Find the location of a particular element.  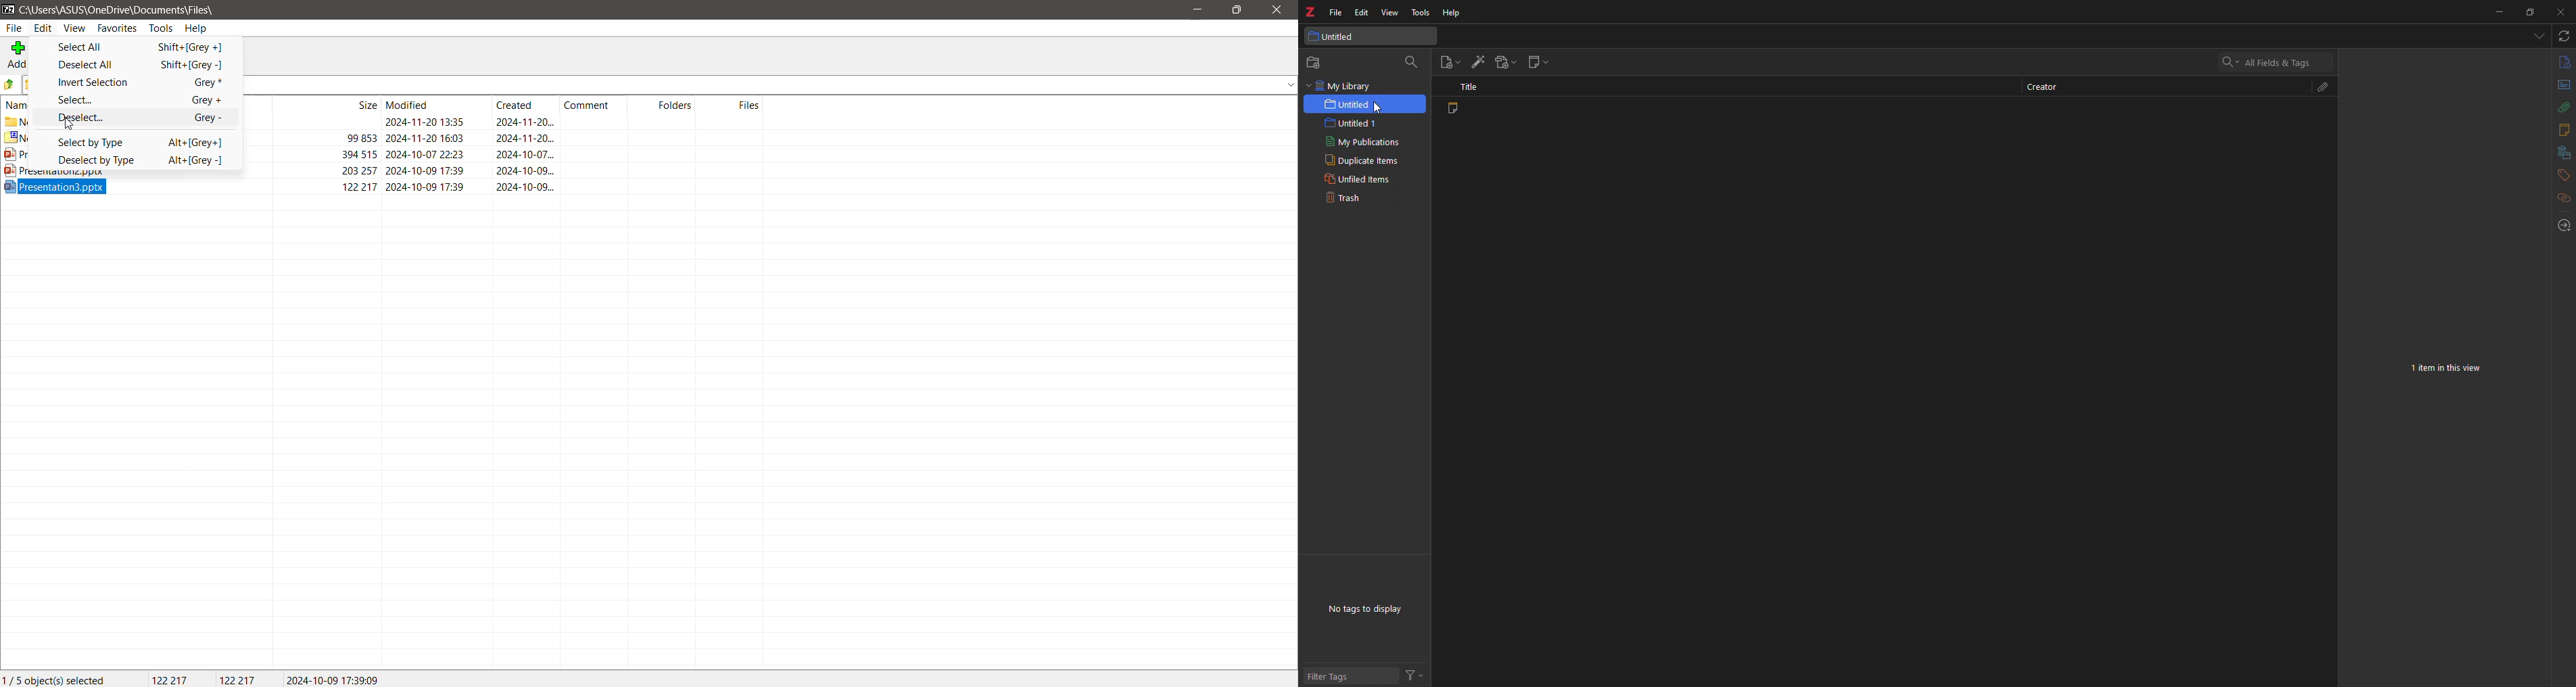

related is located at coordinates (2563, 198).